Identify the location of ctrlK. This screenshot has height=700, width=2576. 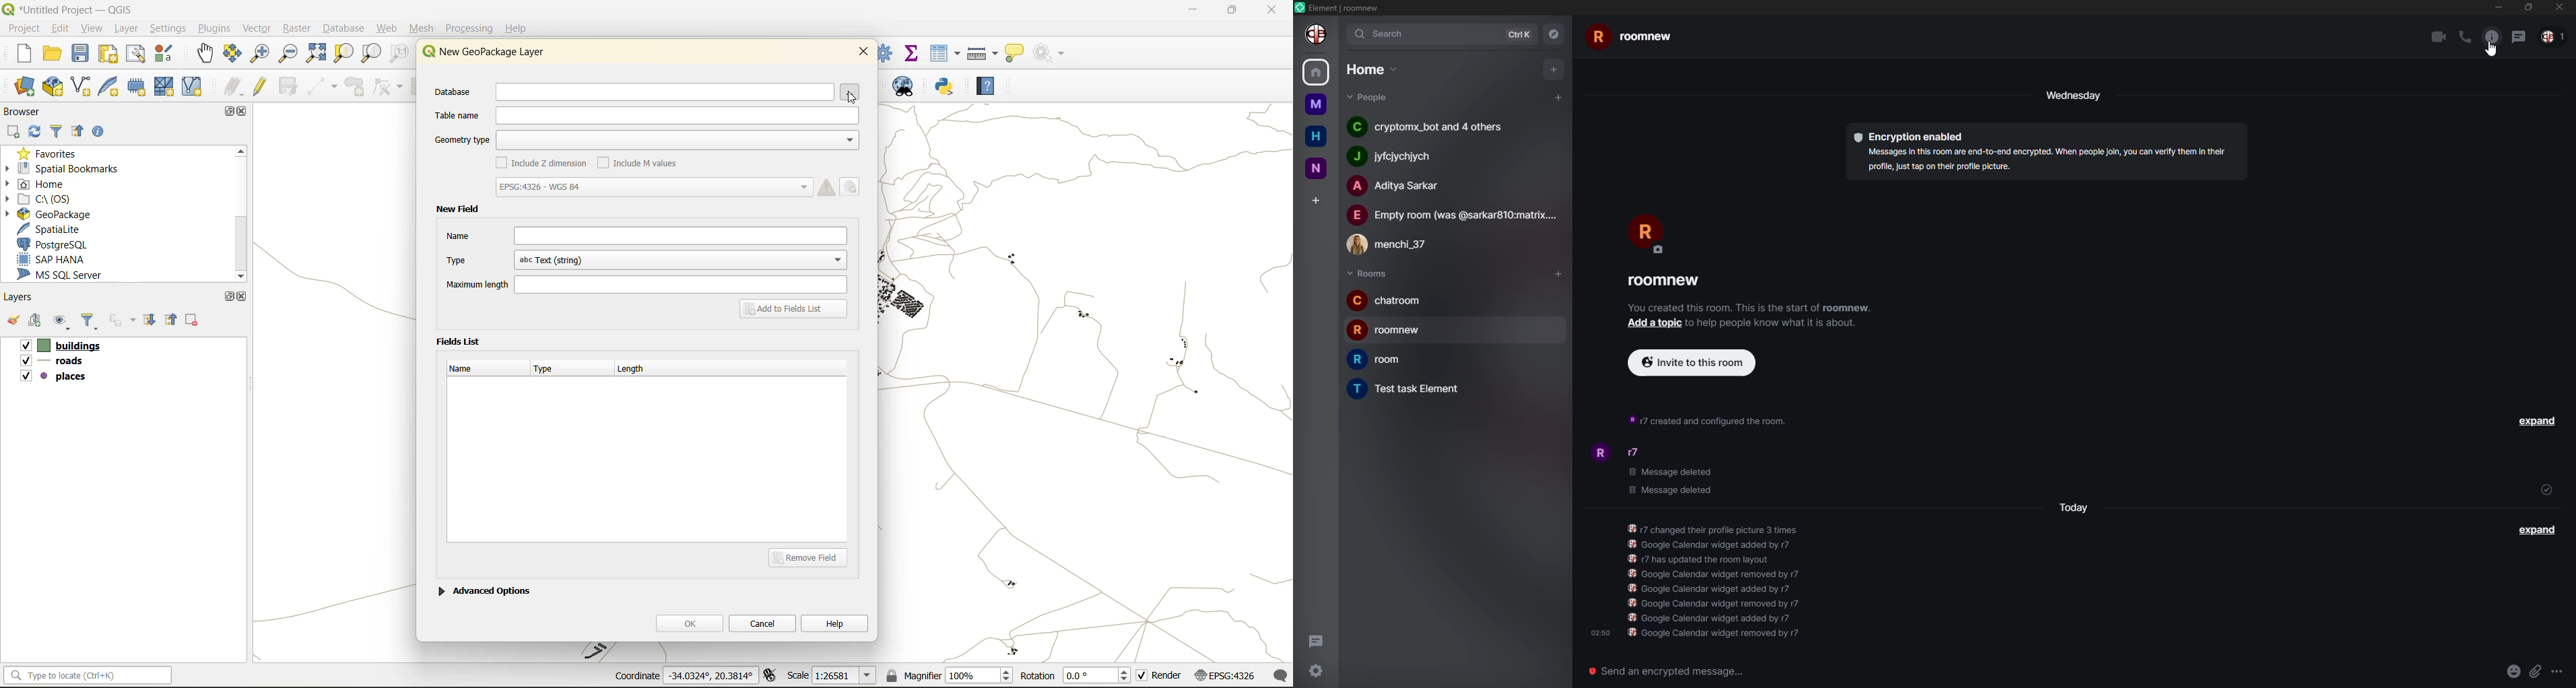
(1520, 33).